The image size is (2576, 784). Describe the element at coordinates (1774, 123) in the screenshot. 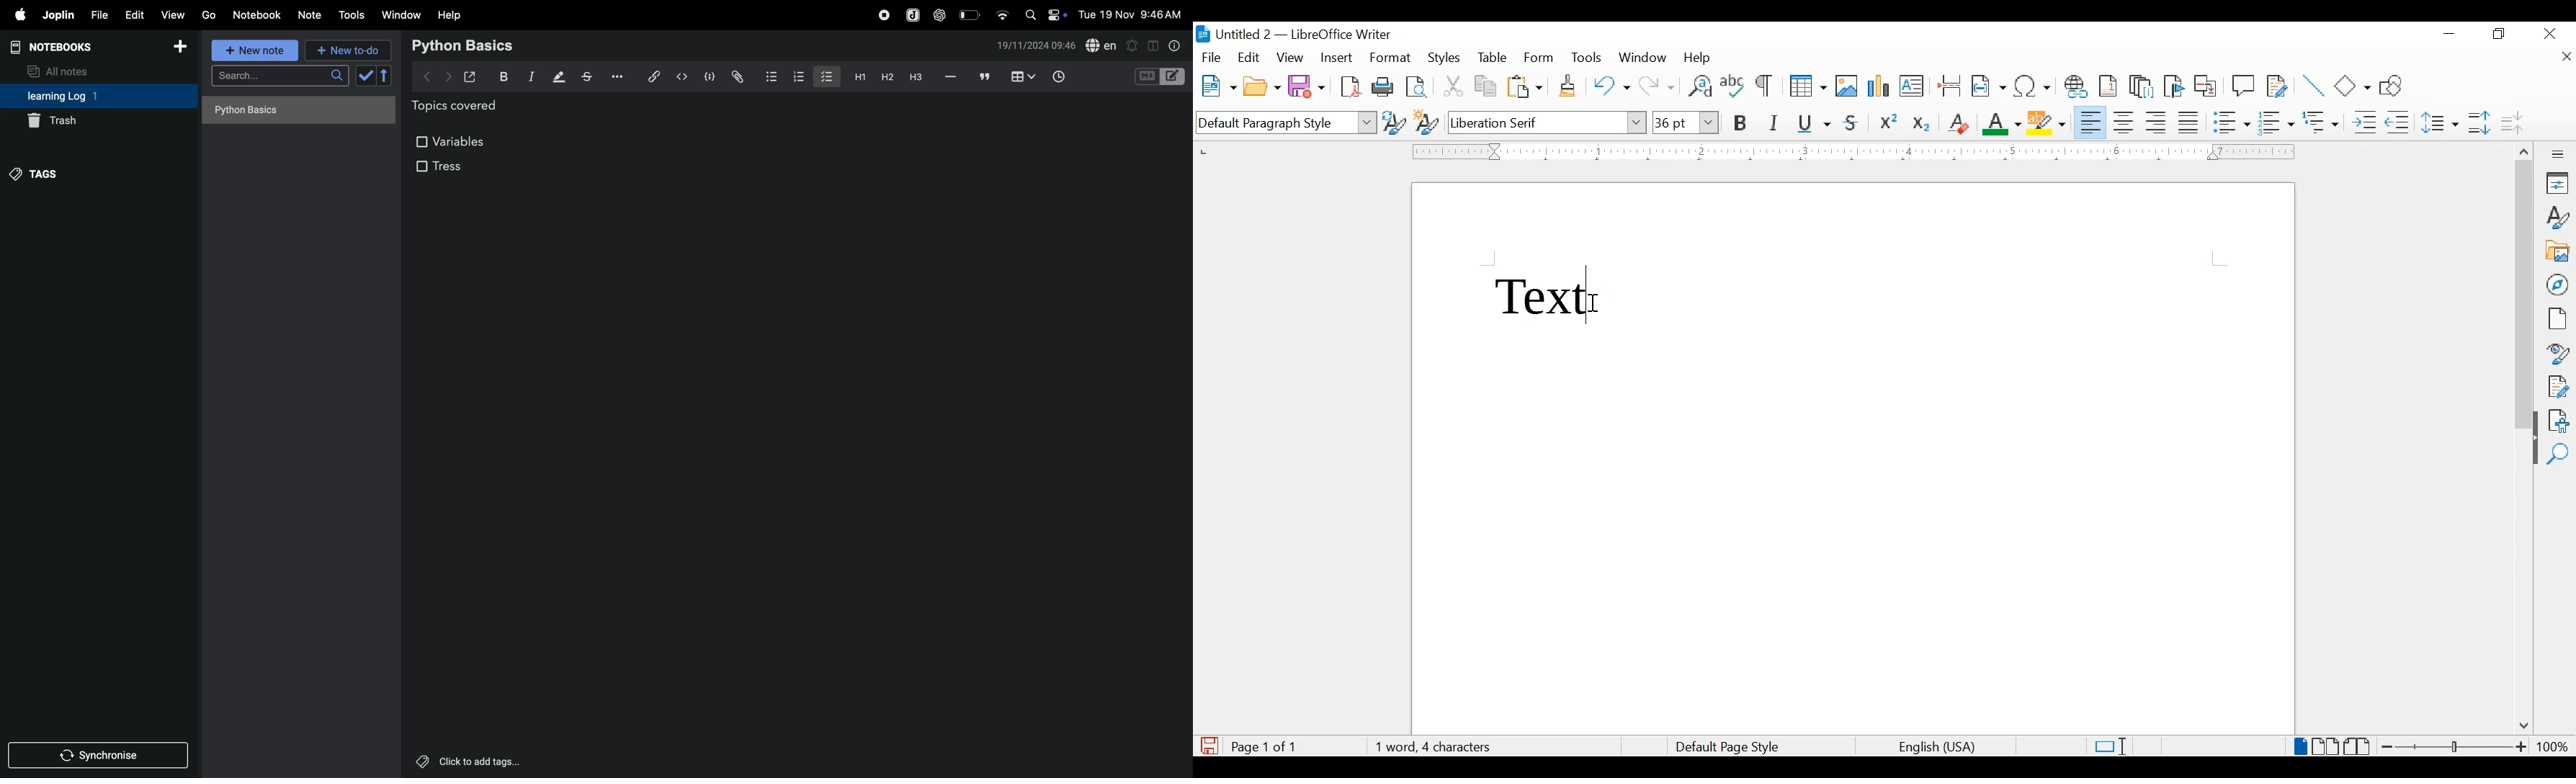

I see `italic` at that location.